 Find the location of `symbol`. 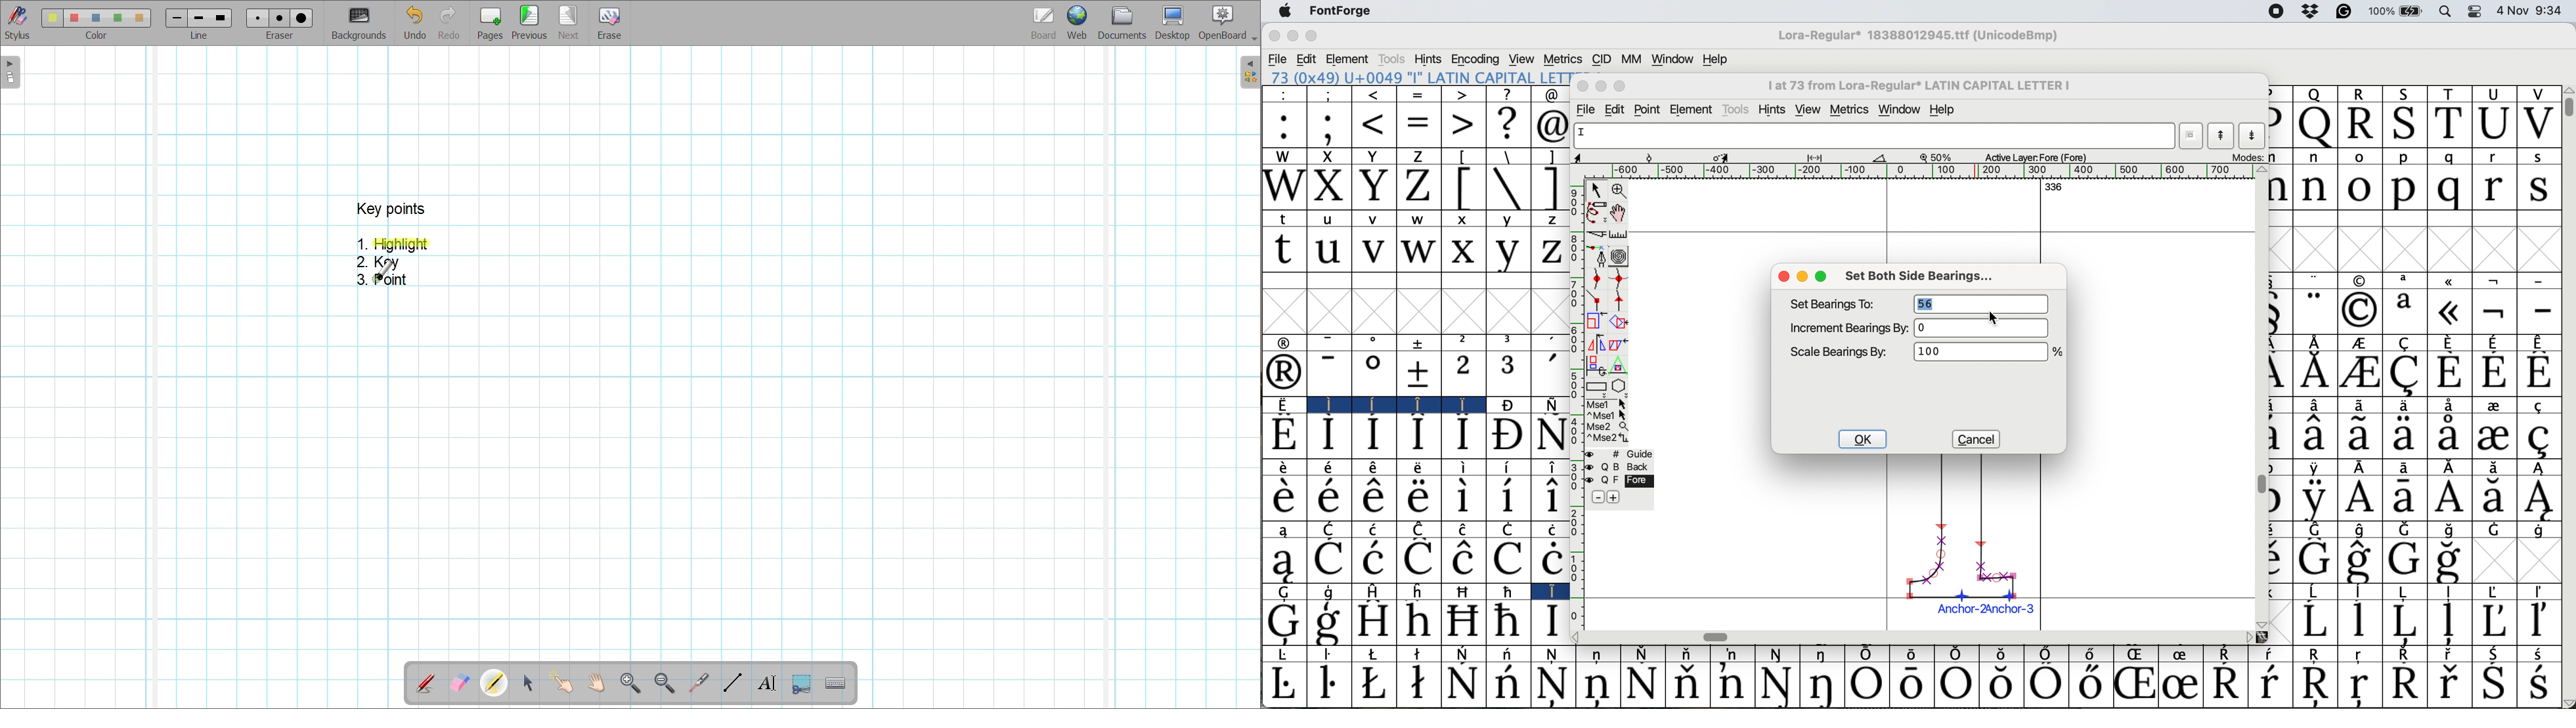

symbol is located at coordinates (1420, 343).